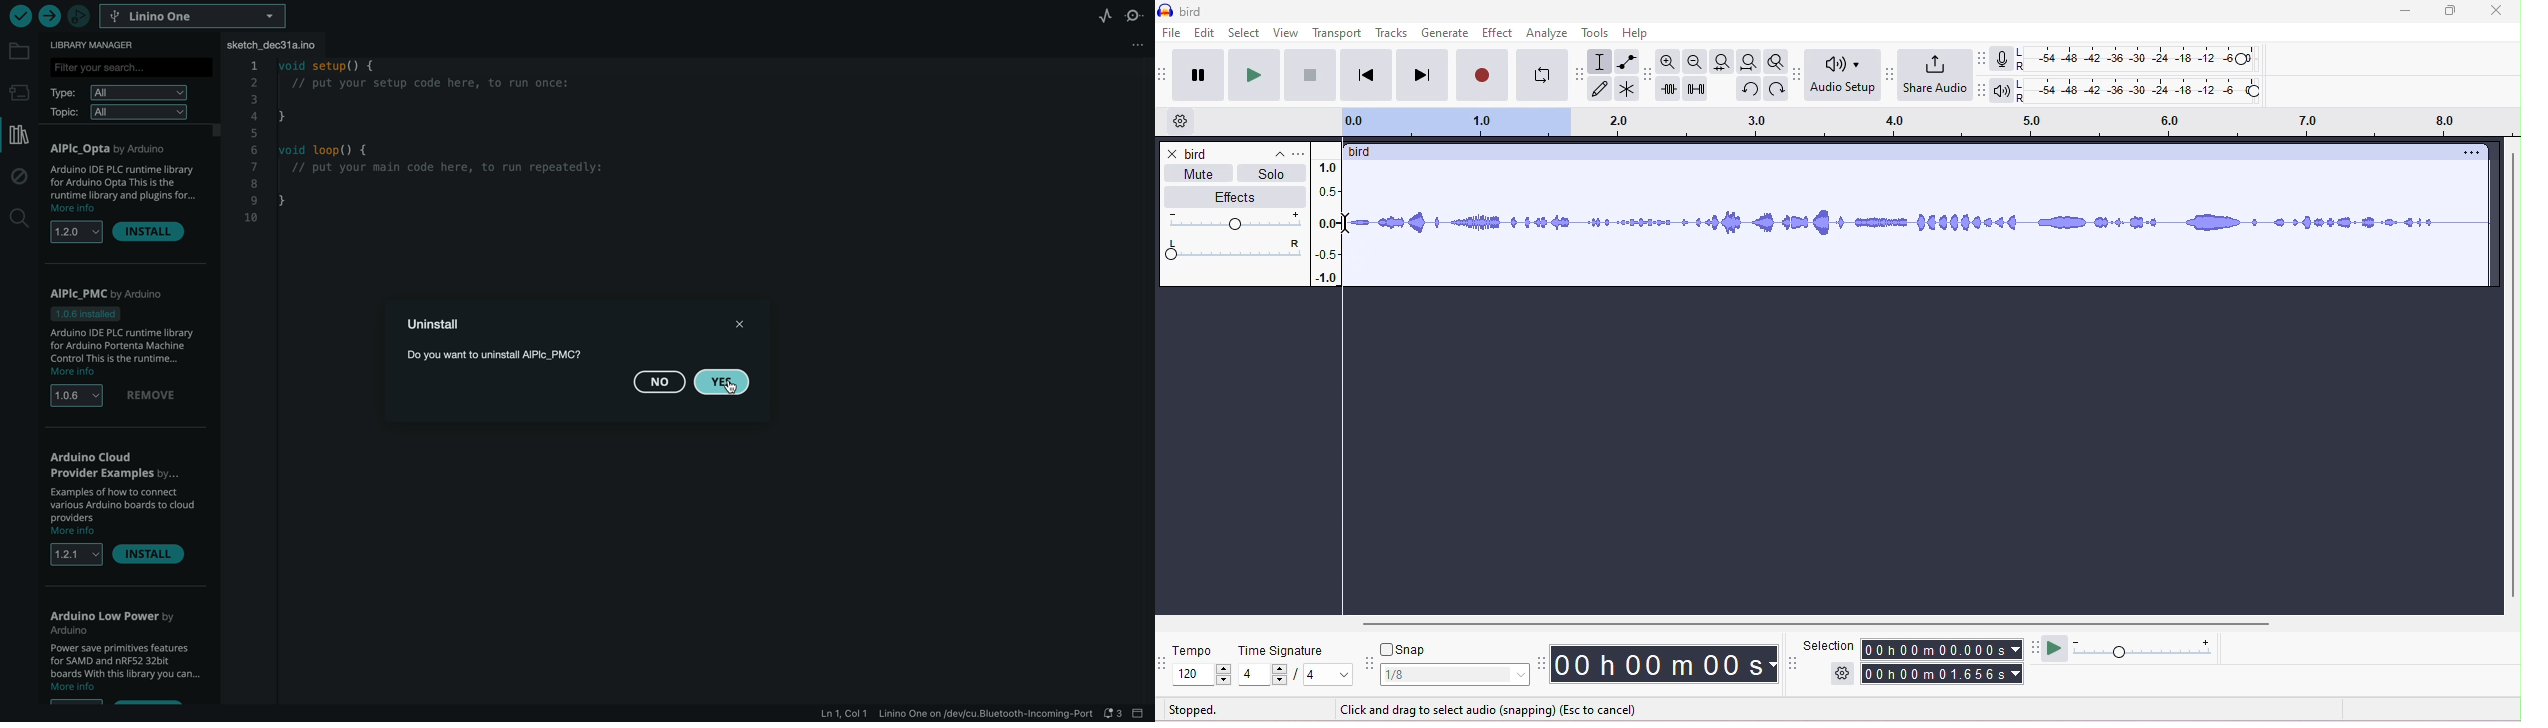 This screenshot has height=728, width=2548. I want to click on 1/8 (select snap), so click(1456, 675).